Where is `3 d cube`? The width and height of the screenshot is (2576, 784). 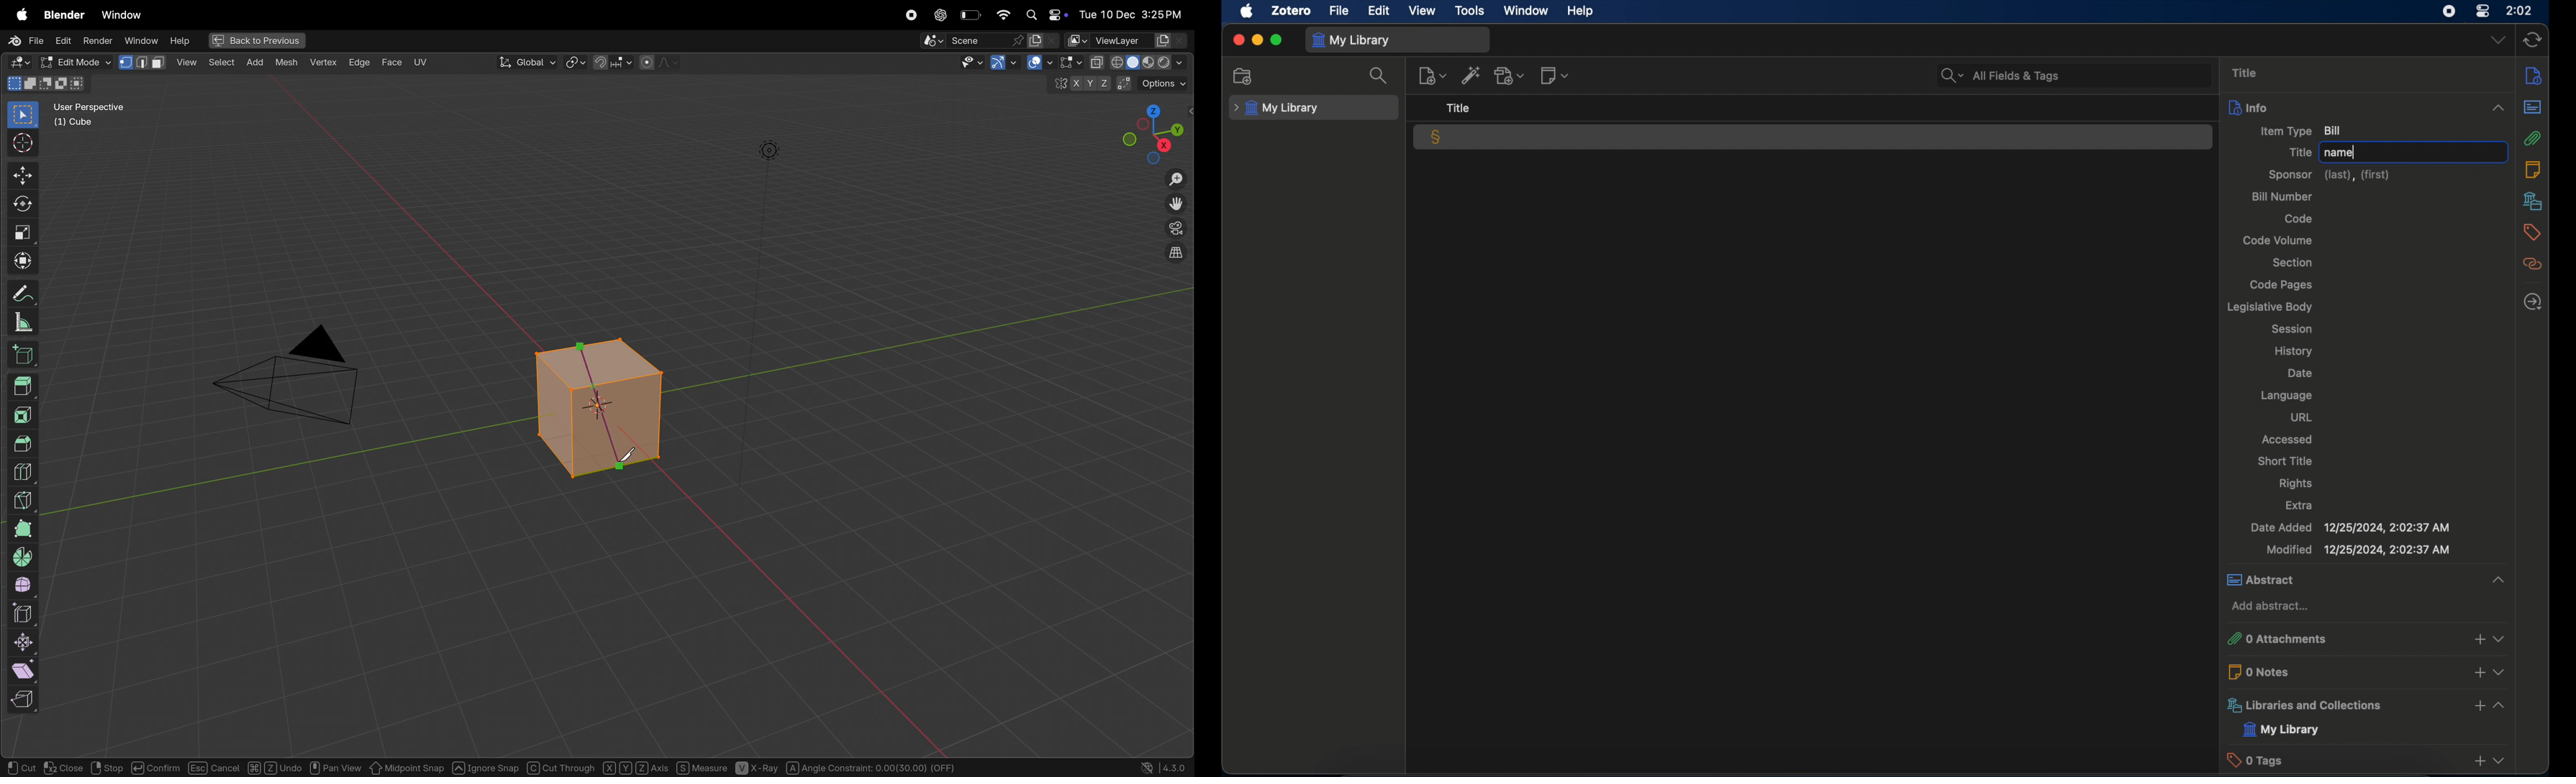
3 d cube is located at coordinates (593, 408).